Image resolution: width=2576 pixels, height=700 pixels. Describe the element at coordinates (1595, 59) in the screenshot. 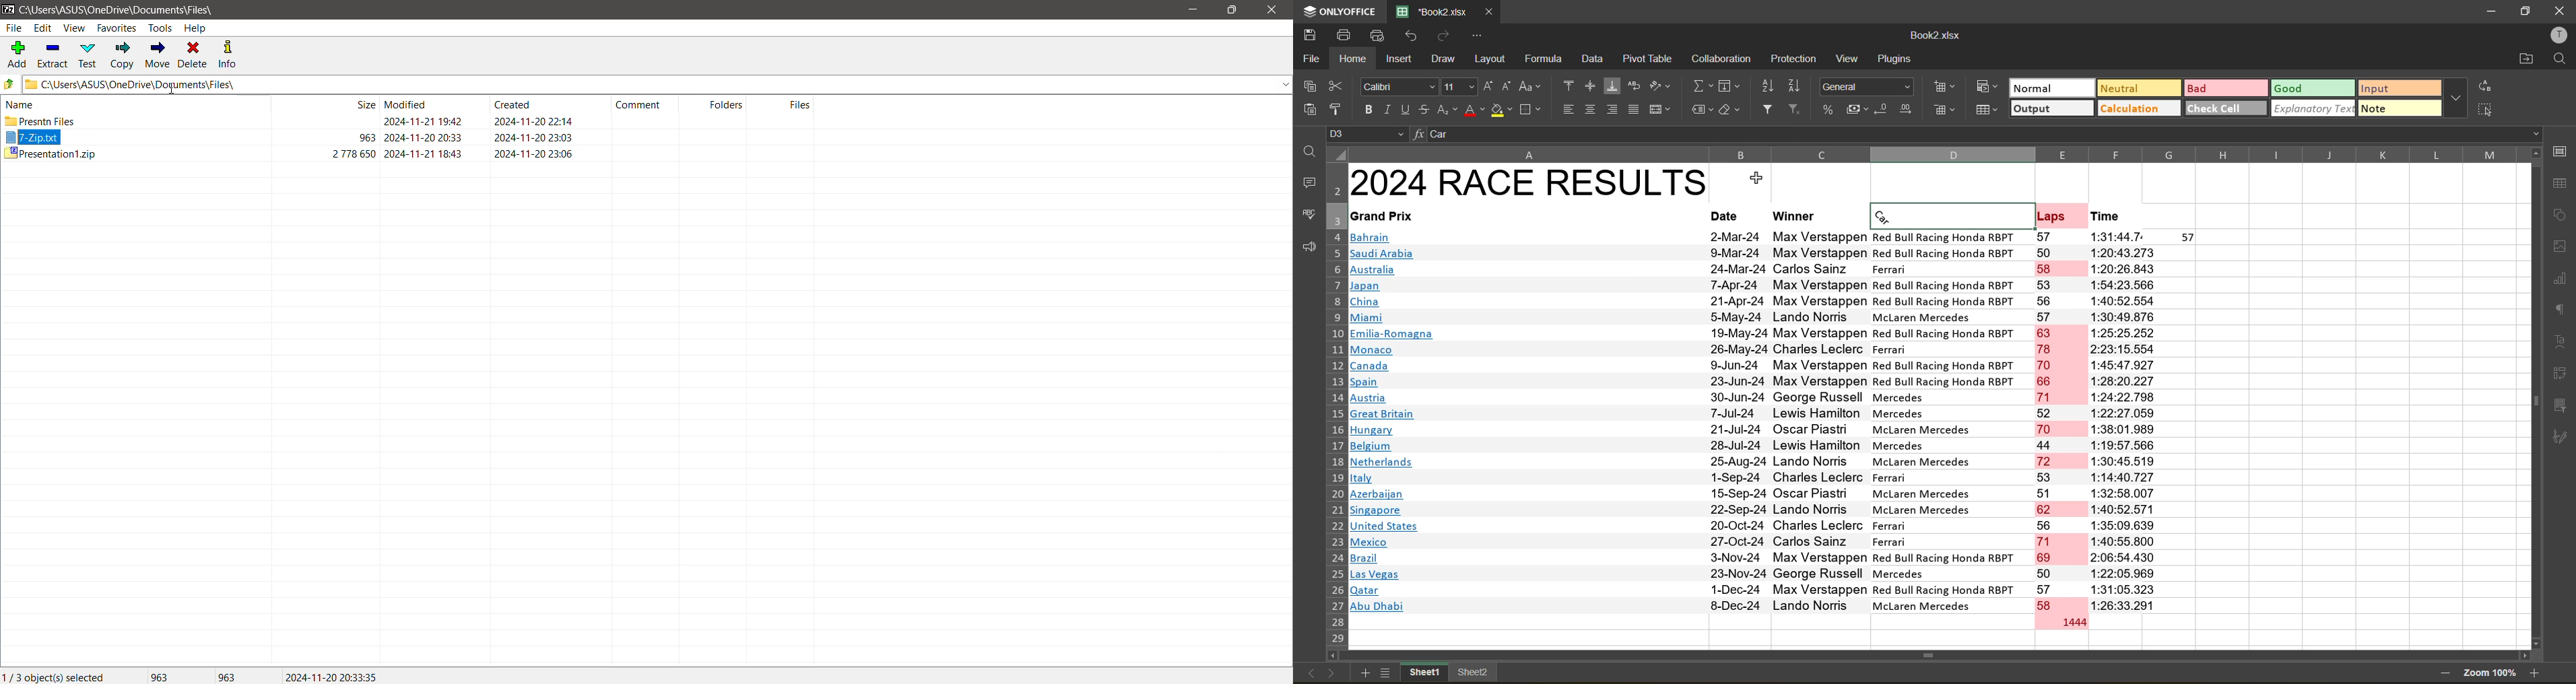

I see `data` at that location.